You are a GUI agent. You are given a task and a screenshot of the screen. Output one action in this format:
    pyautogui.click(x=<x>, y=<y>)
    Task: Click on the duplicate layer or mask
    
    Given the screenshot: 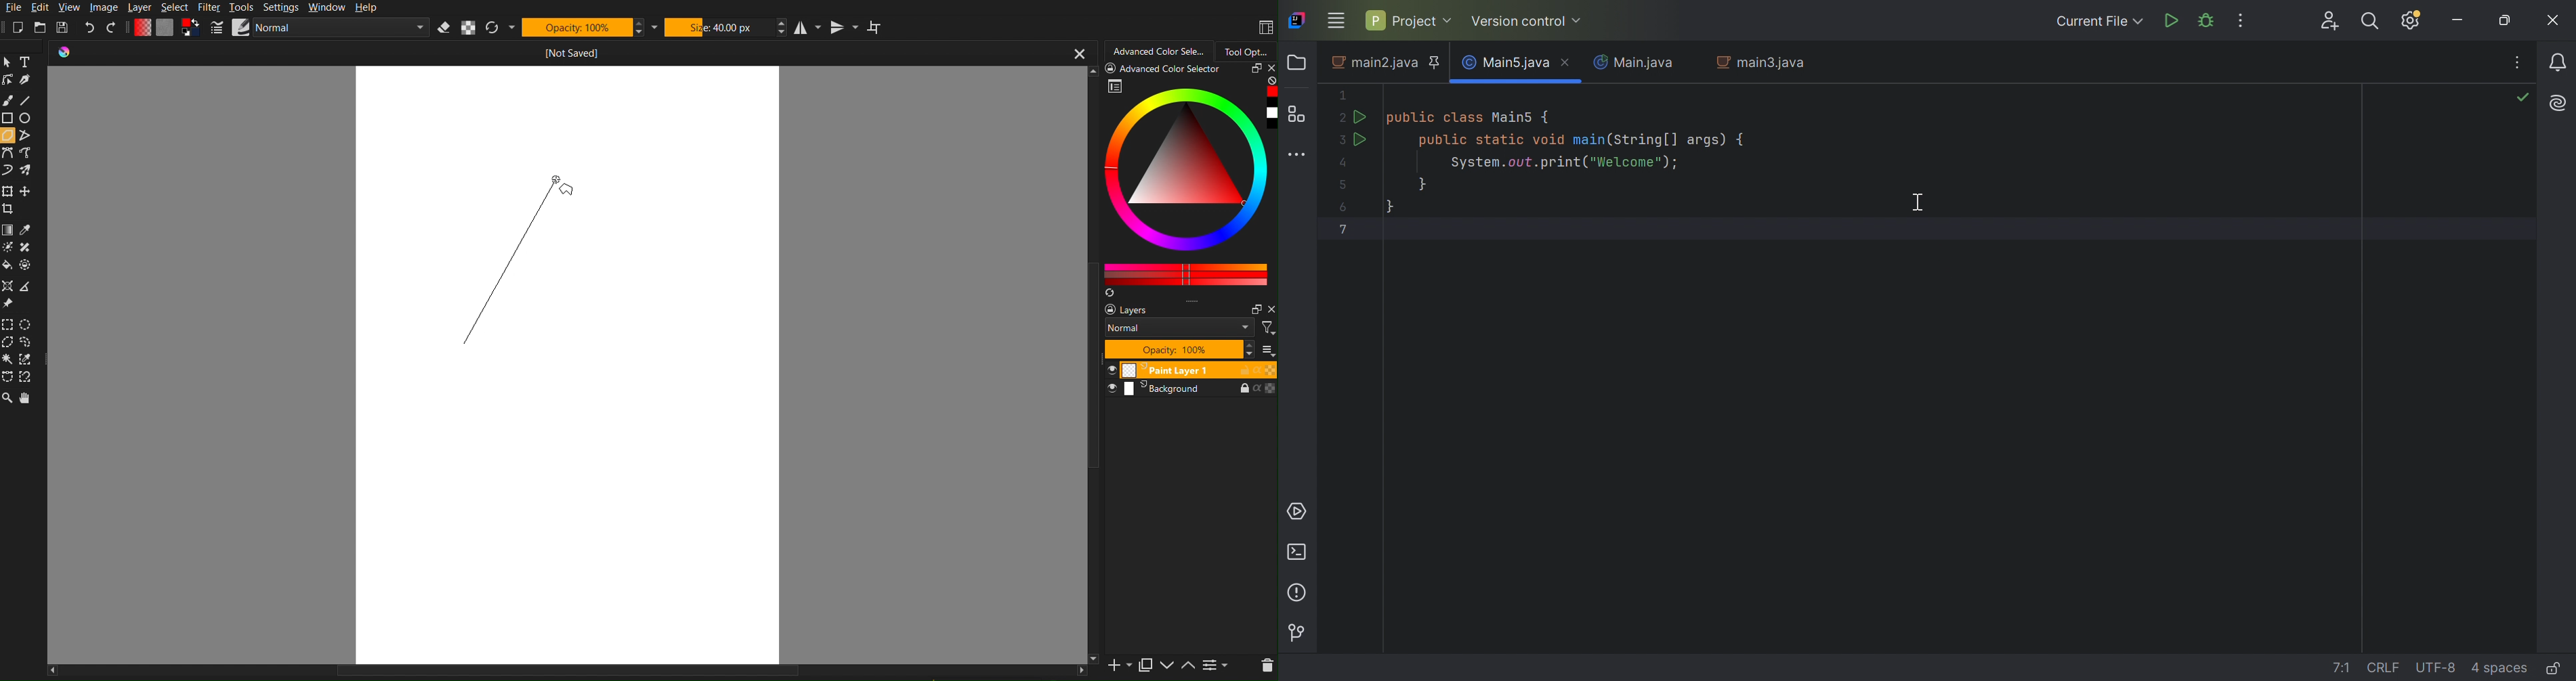 What is the action you would take?
    pyautogui.click(x=1145, y=665)
    